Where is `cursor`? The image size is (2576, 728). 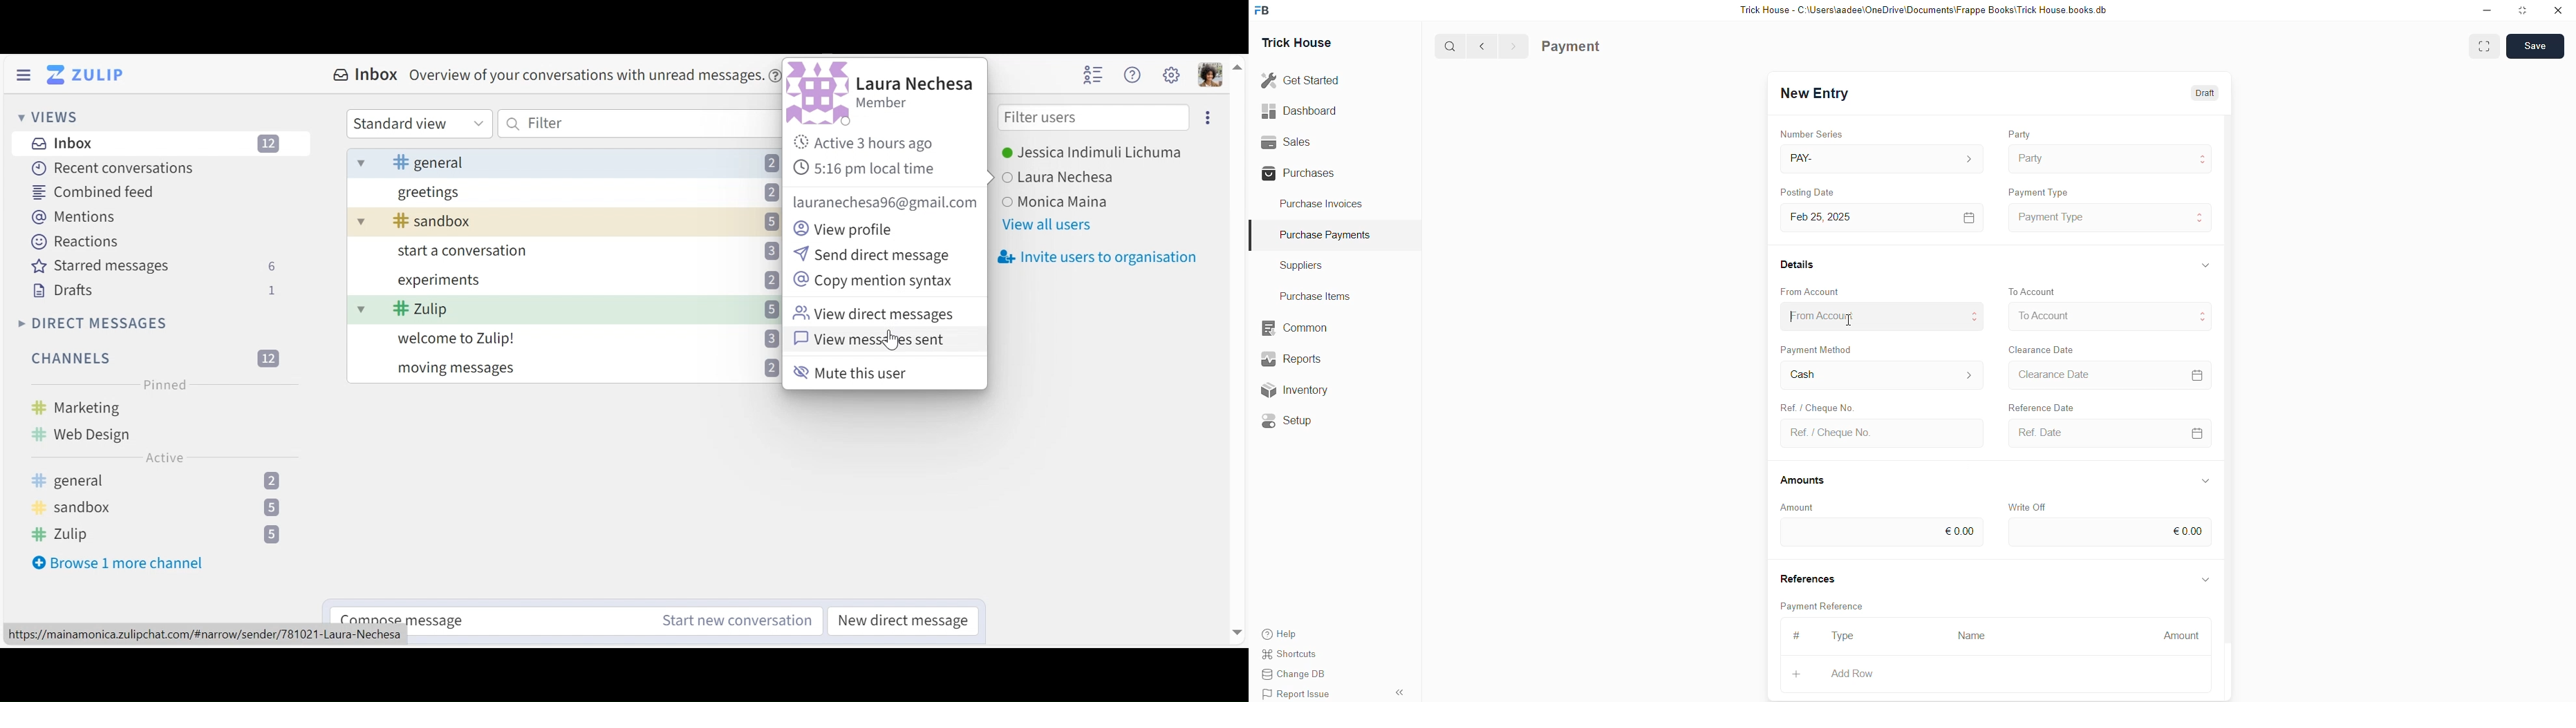
cursor is located at coordinates (1787, 319).